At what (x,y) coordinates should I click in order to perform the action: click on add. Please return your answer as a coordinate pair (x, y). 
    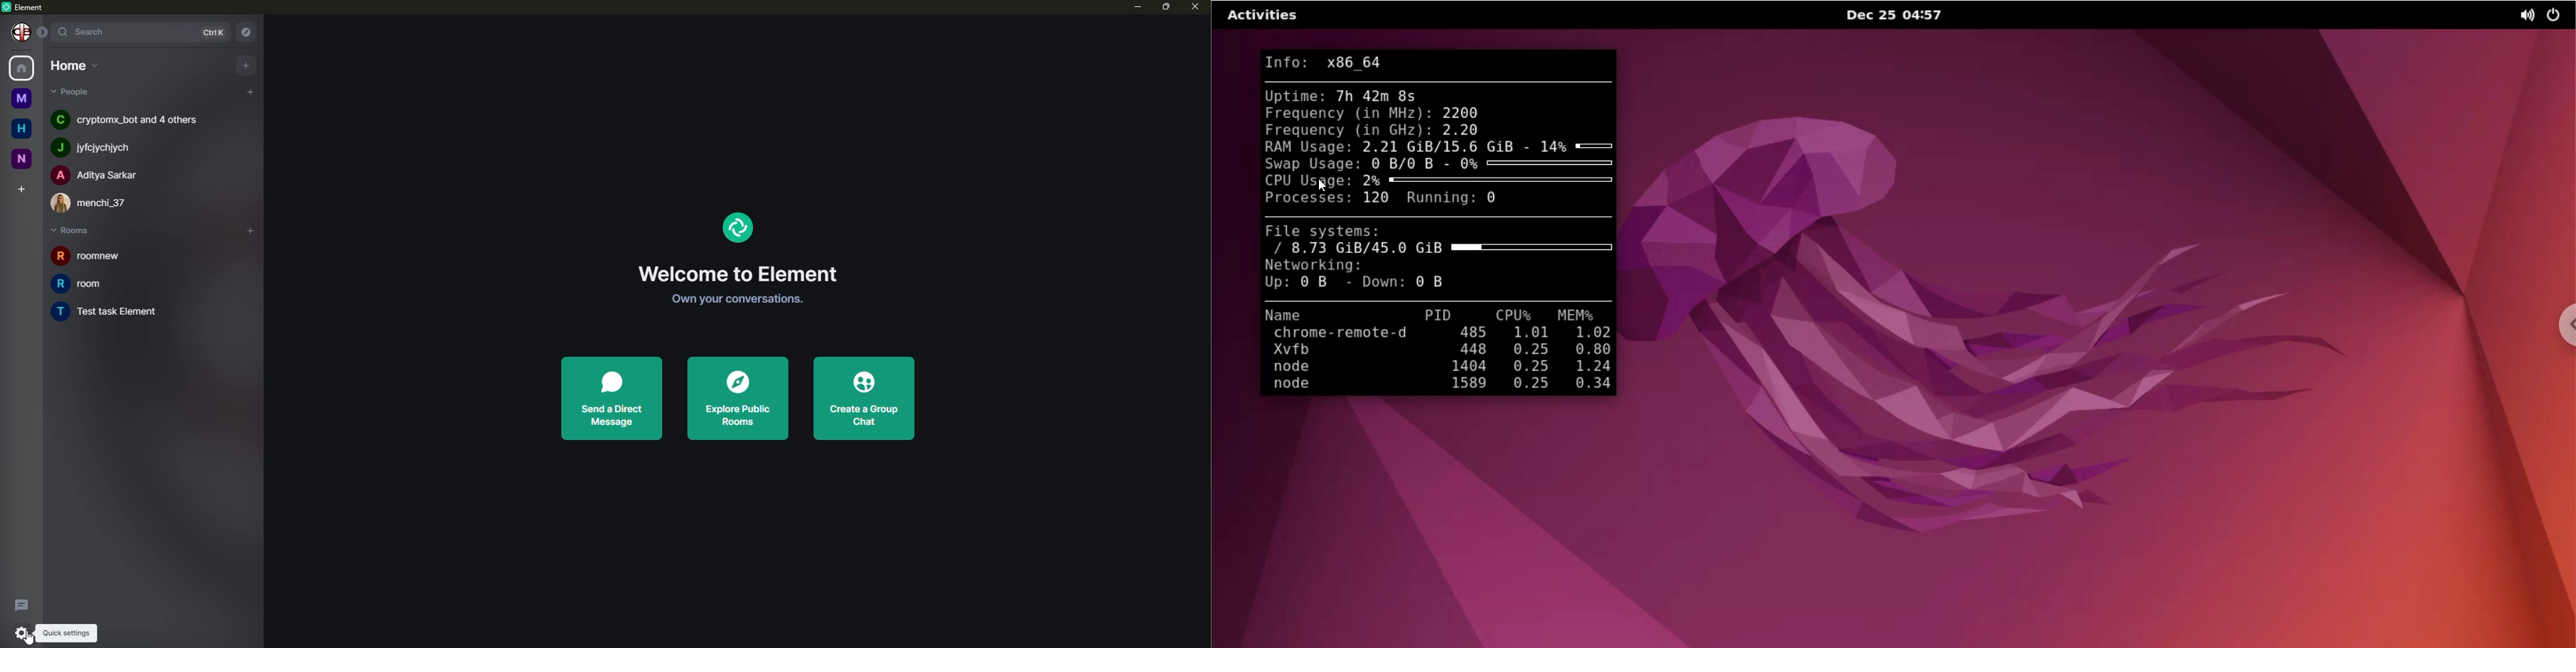
    Looking at the image, I should click on (246, 227).